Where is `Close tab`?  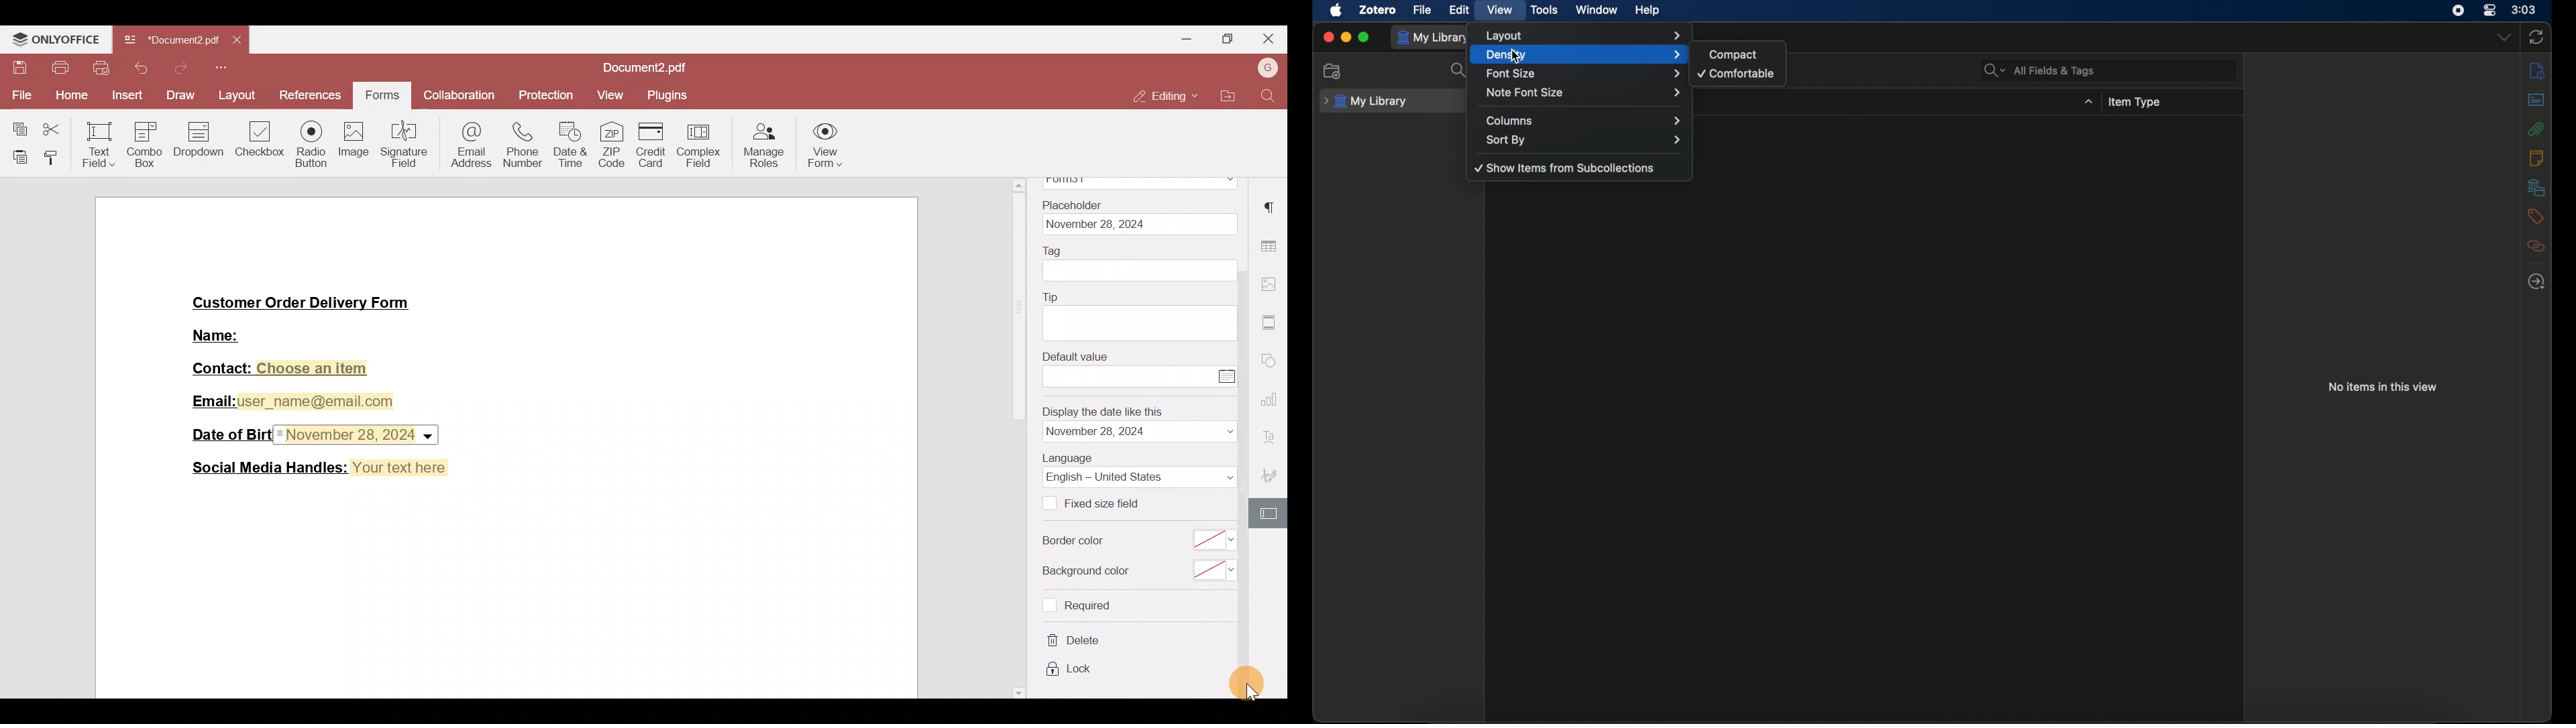 Close tab is located at coordinates (235, 41).